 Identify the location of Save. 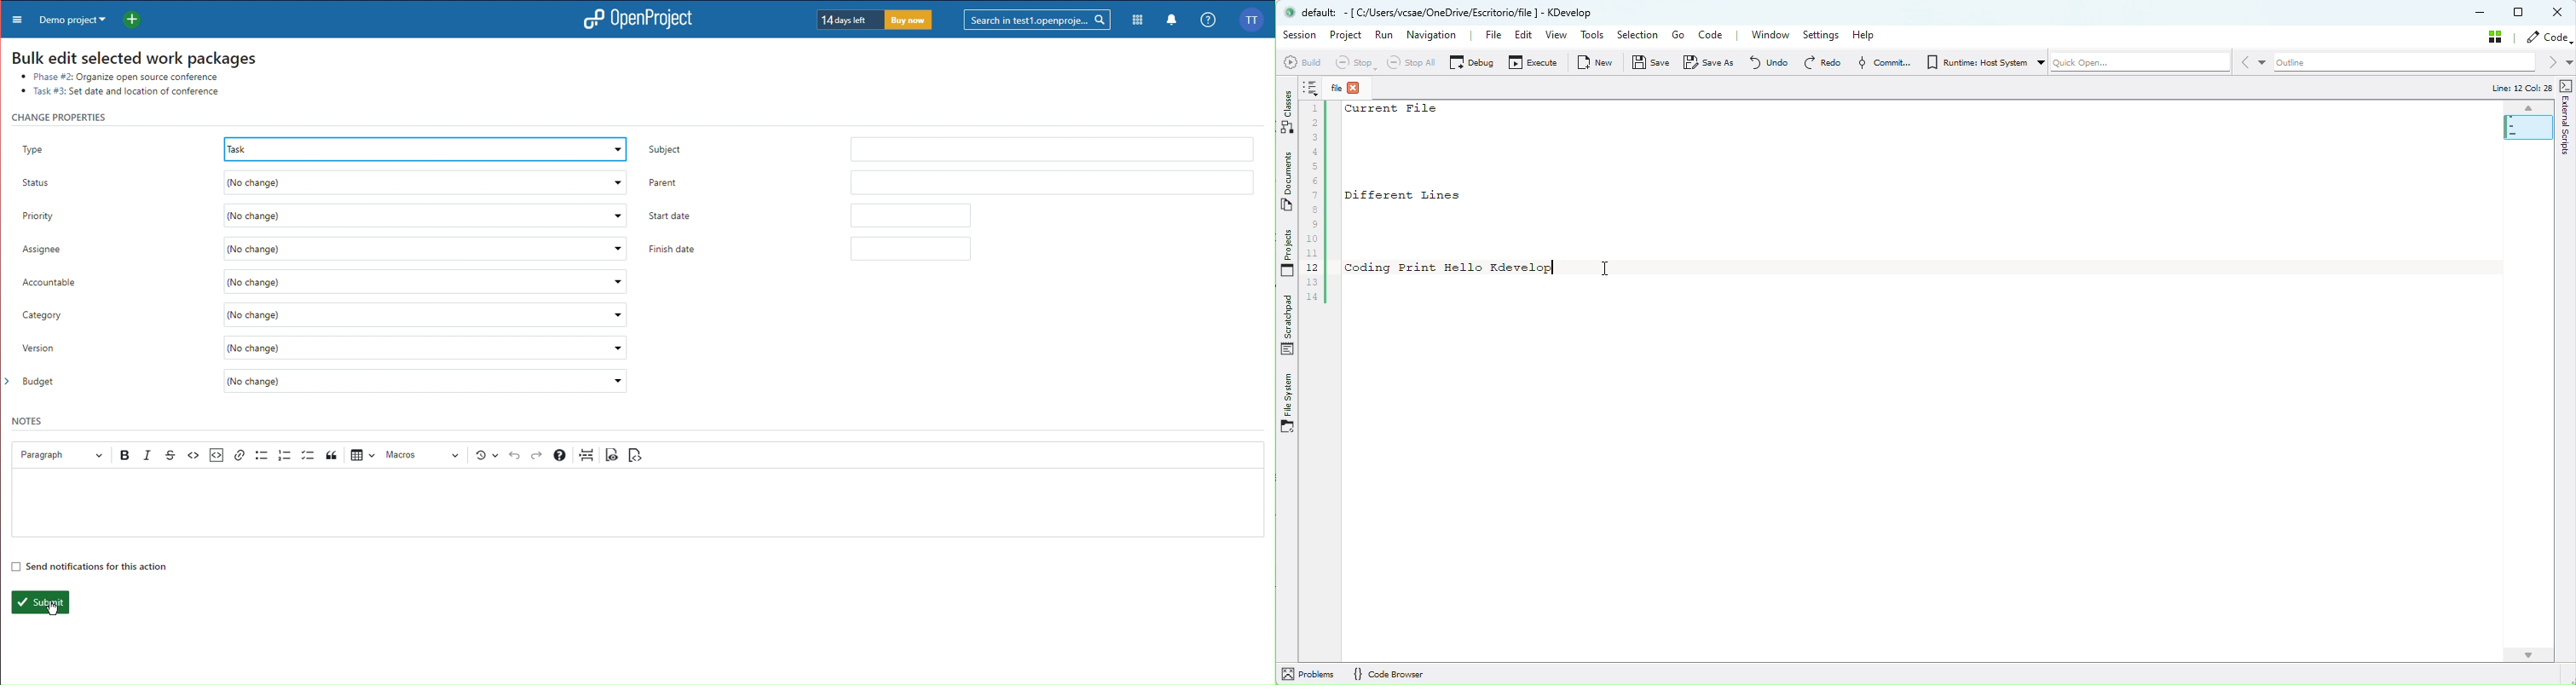
(1647, 65).